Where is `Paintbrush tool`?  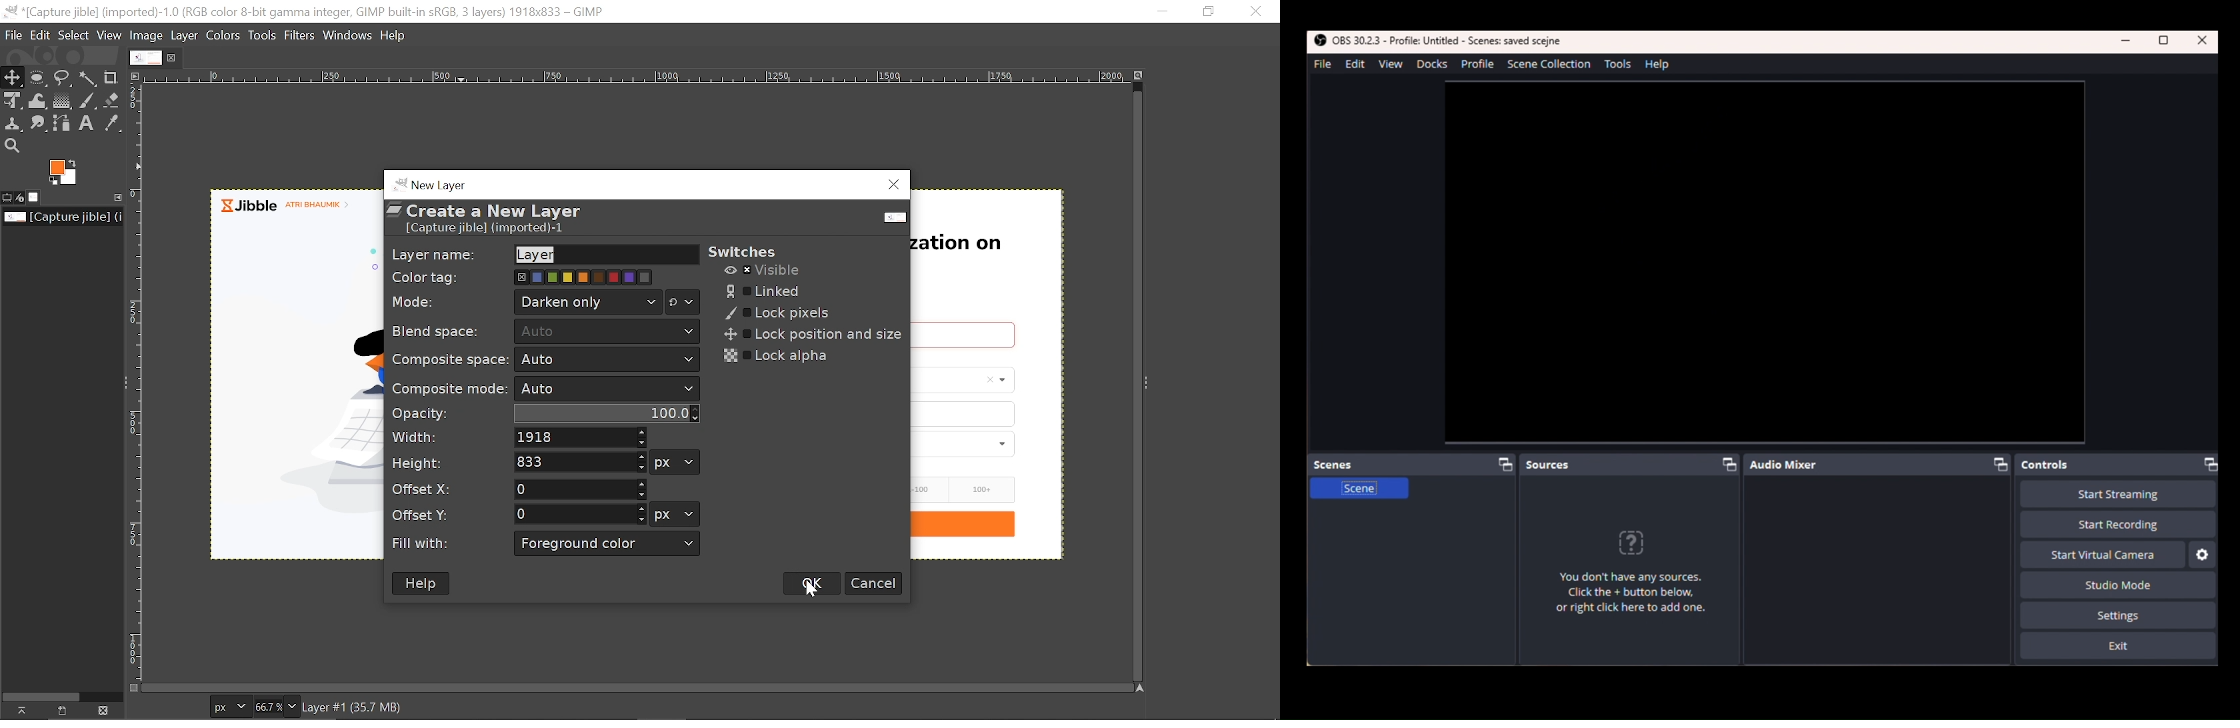
Paintbrush tool is located at coordinates (88, 101).